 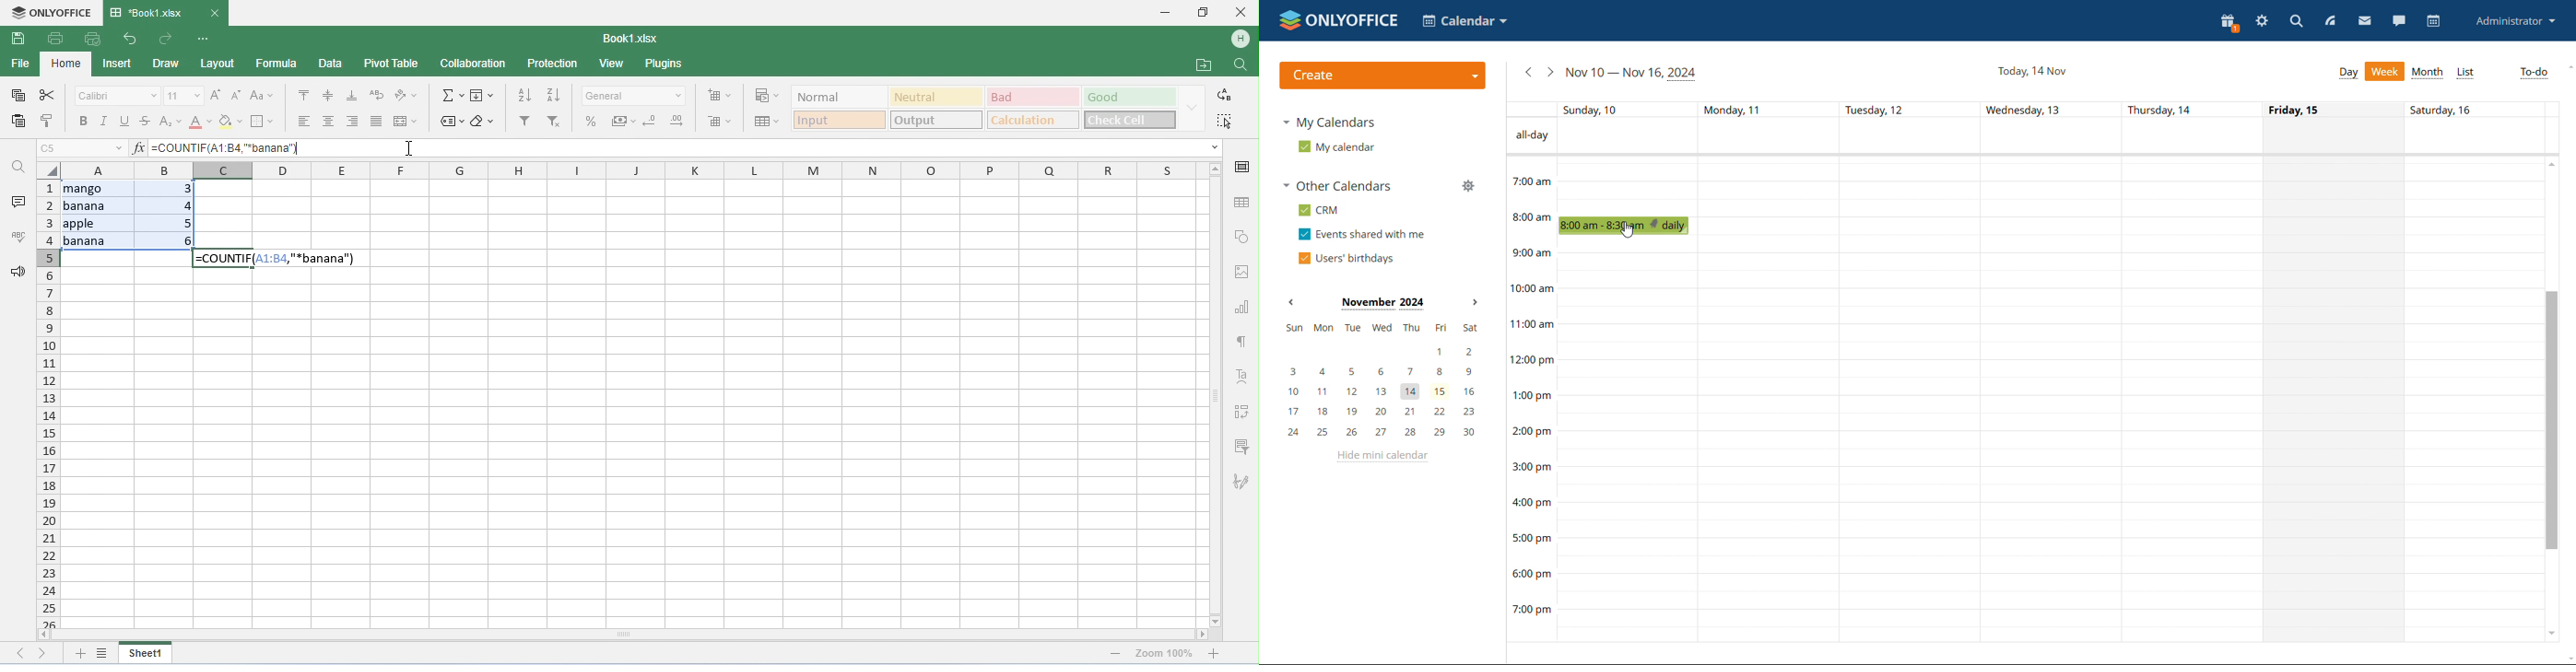 I want to click on drop down, so click(x=1190, y=108).